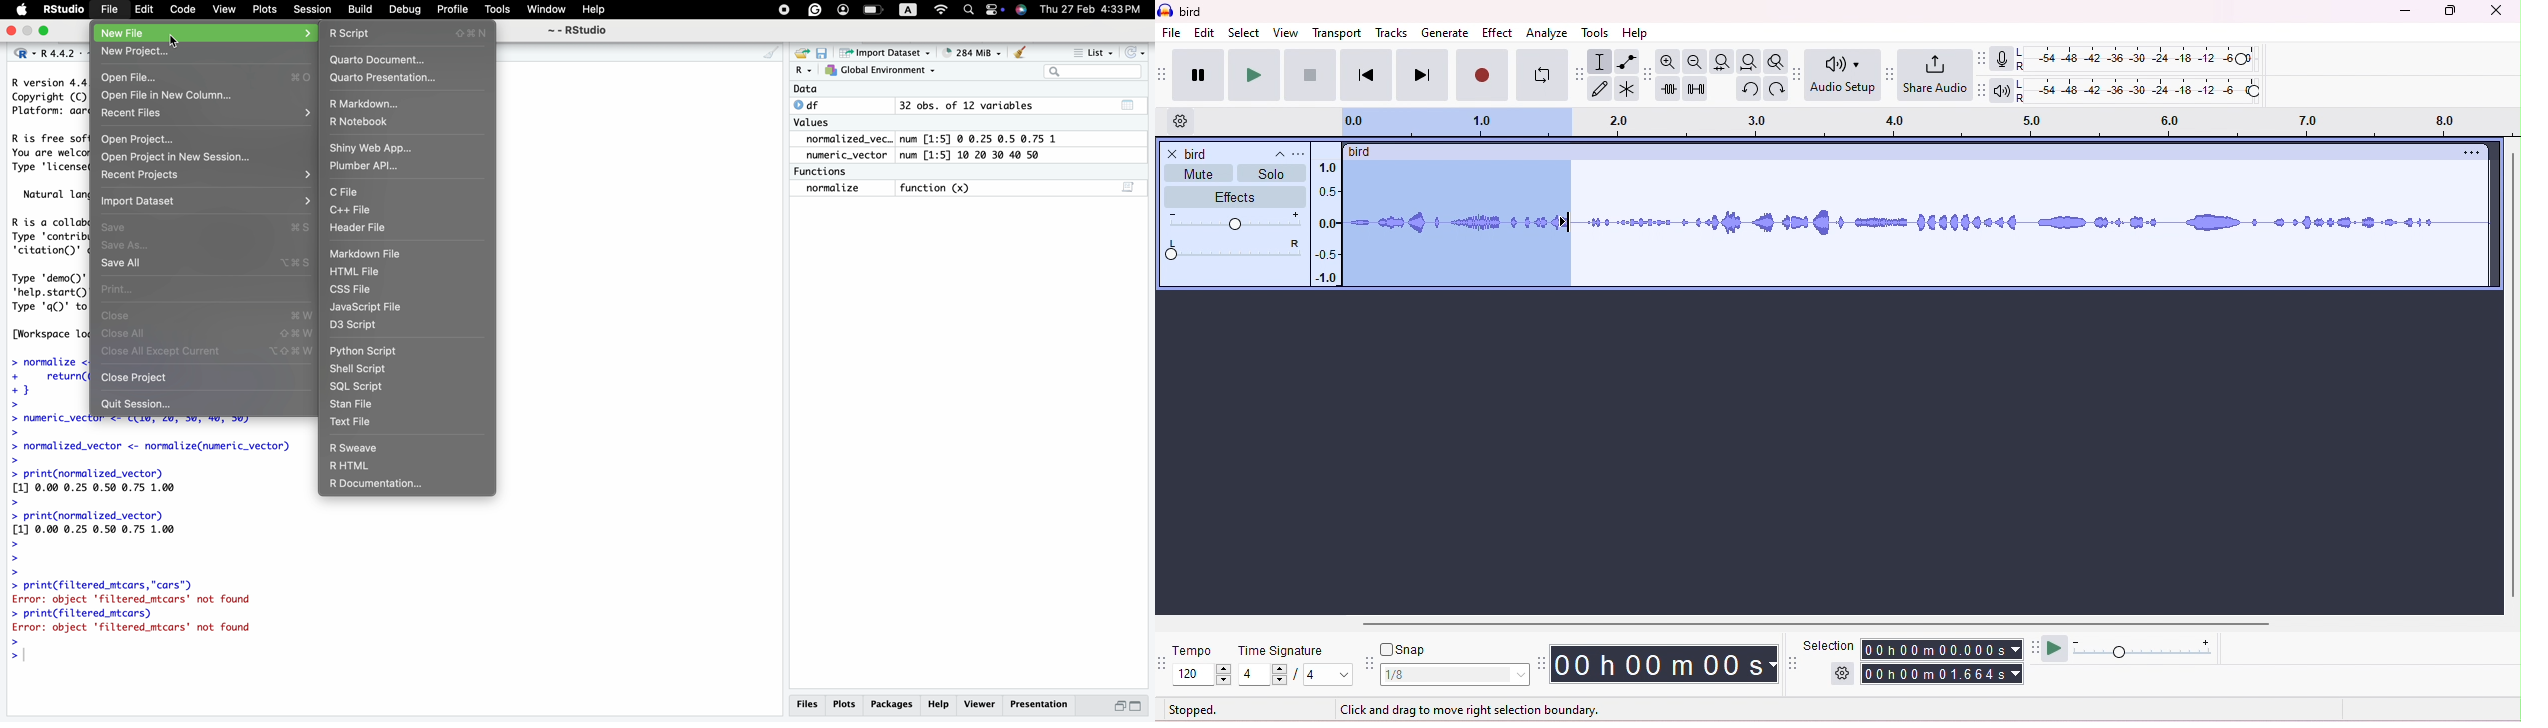 Image resolution: width=2548 pixels, height=728 pixels. Describe the element at coordinates (802, 72) in the screenshot. I see `R` at that location.